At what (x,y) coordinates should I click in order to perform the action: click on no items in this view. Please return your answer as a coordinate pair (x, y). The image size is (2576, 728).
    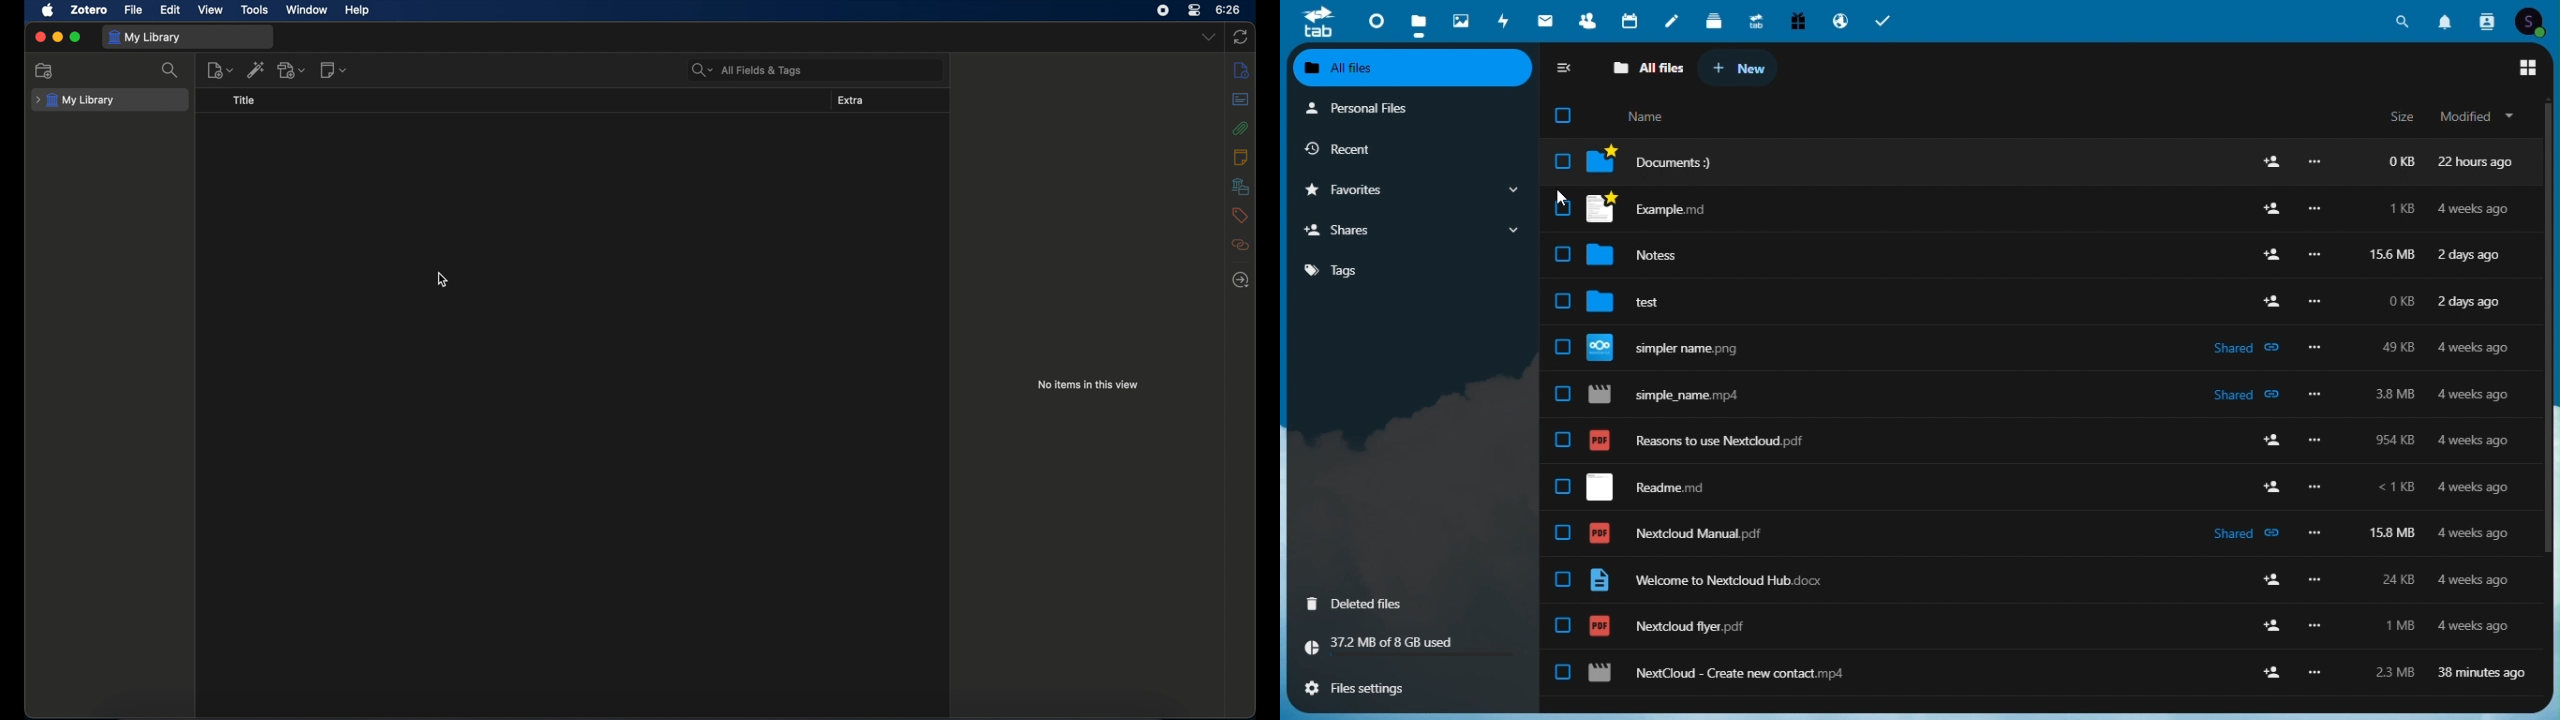
    Looking at the image, I should click on (1088, 385).